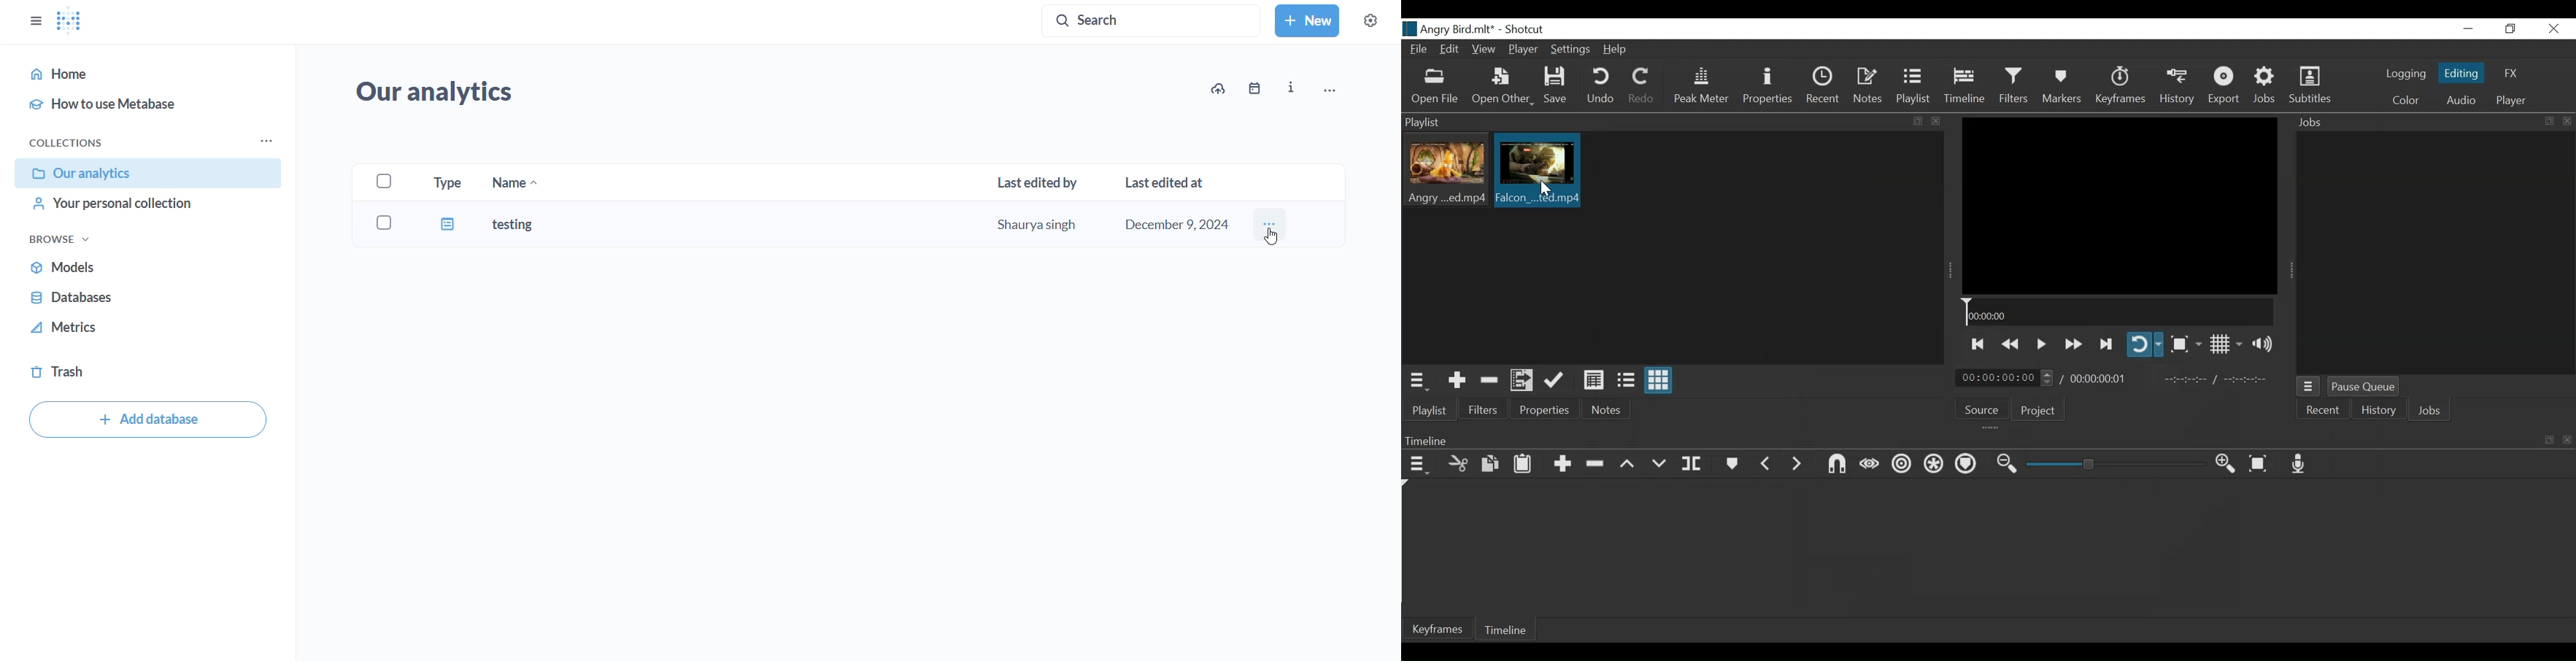  What do you see at coordinates (1869, 86) in the screenshot?
I see `Notes` at bounding box center [1869, 86].